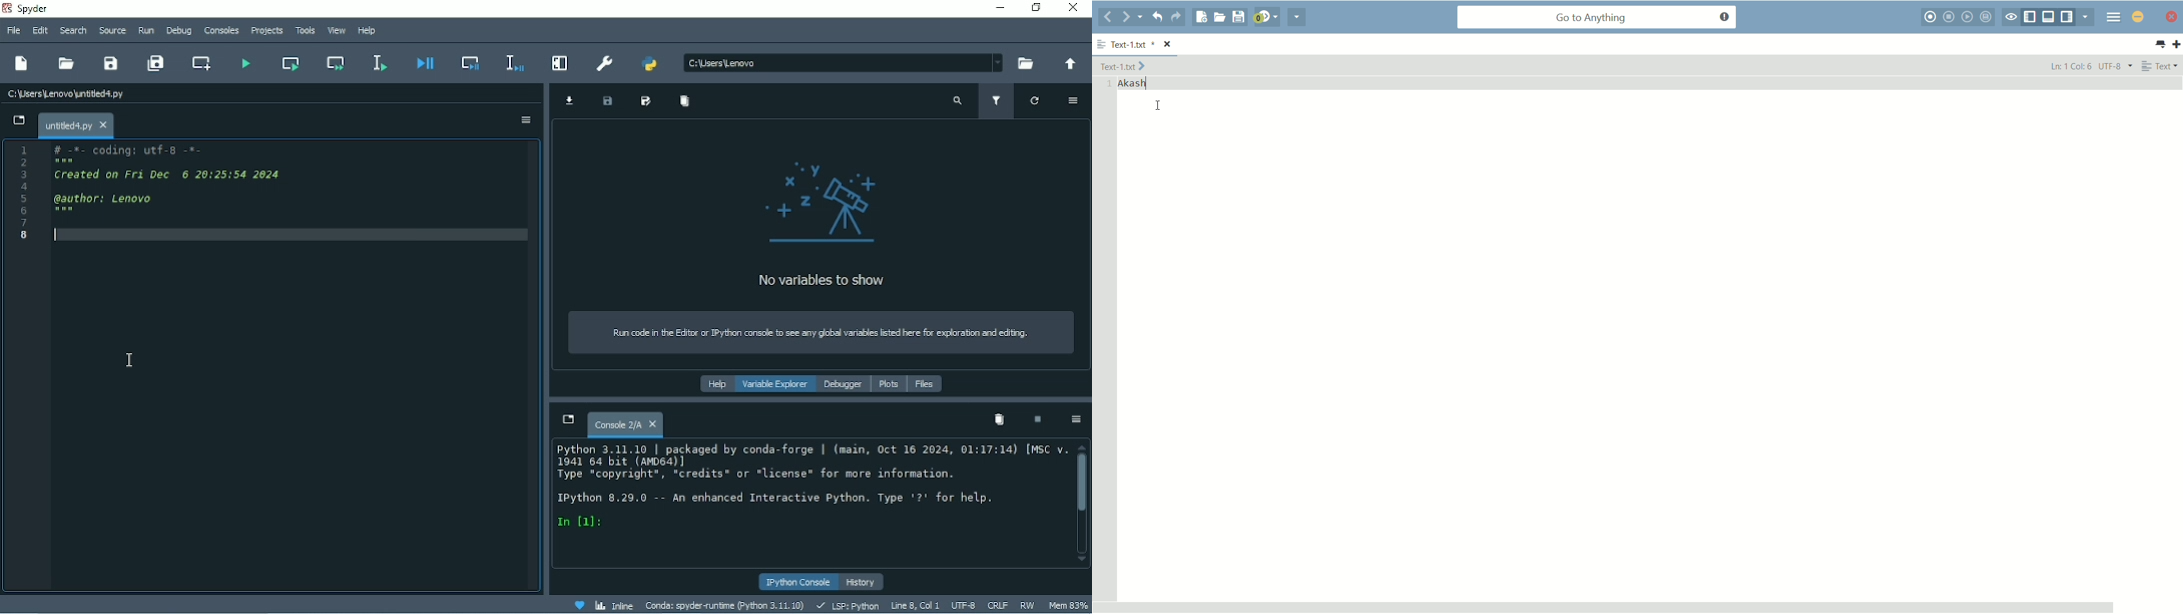 This screenshot has width=2184, height=616. Describe the element at coordinates (772, 382) in the screenshot. I see `Variable explorer` at that location.